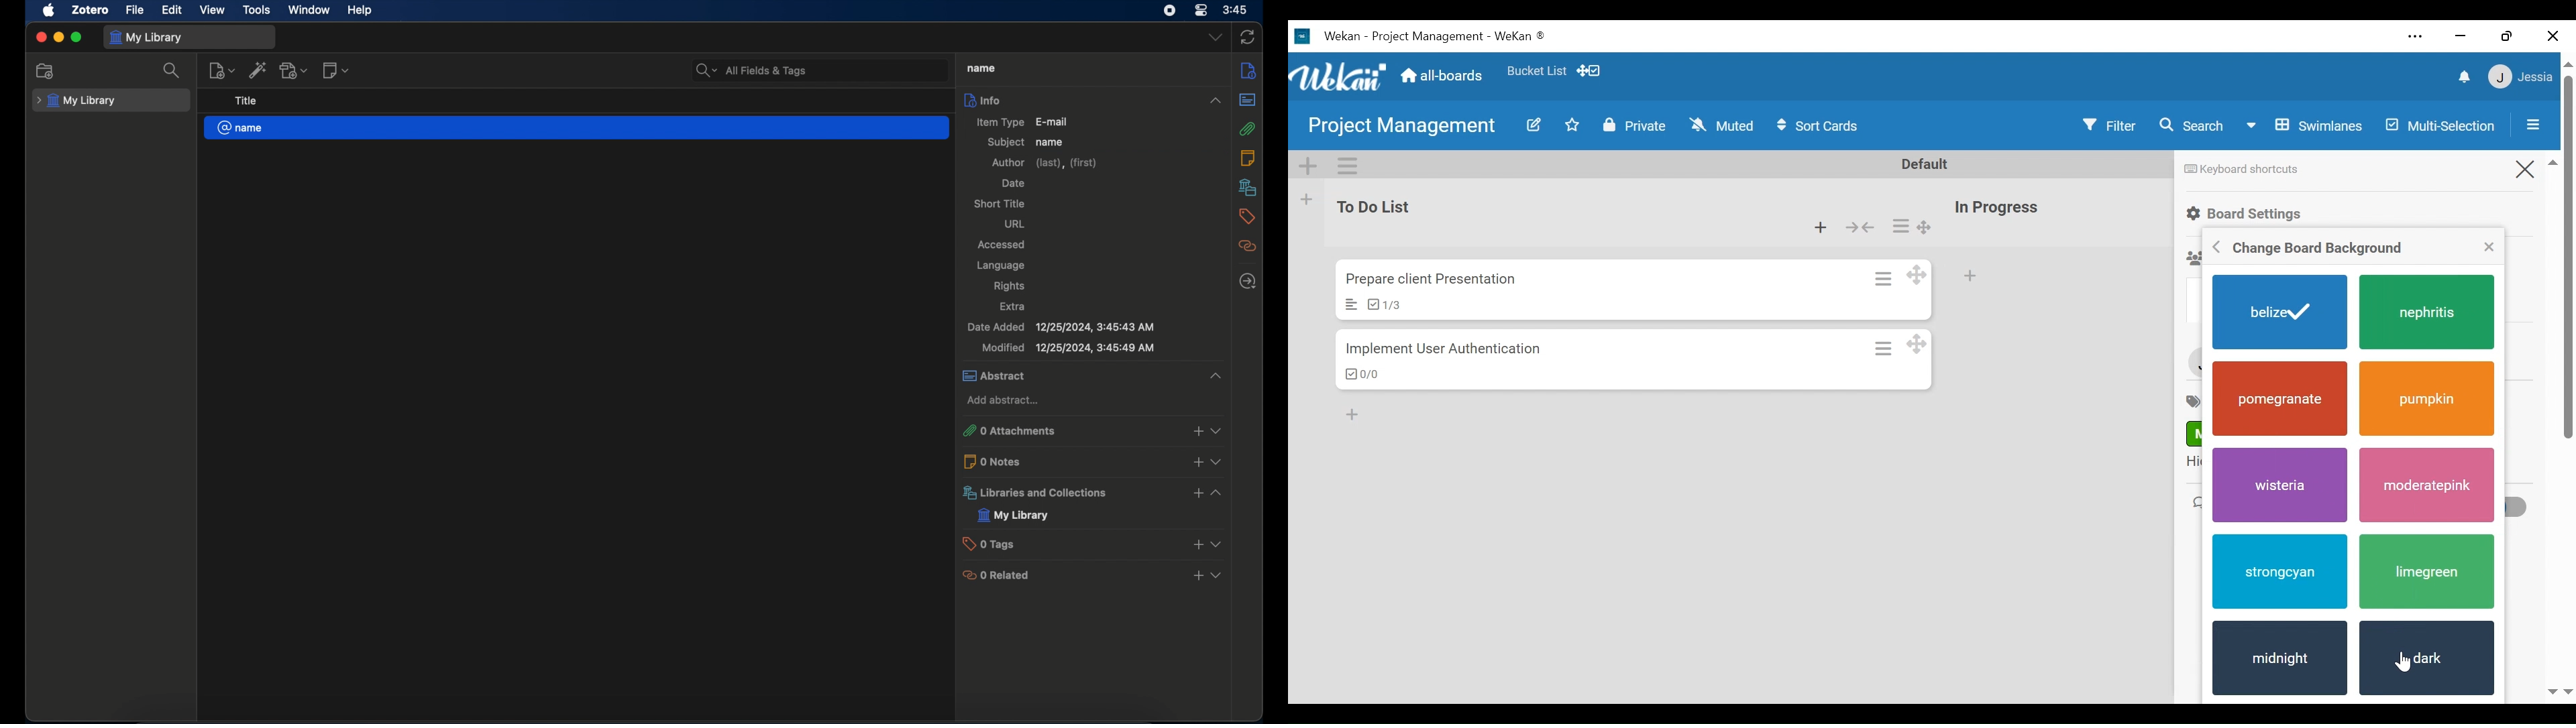  What do you see at coordinates (1977, 278) in the screenshot?
I see `Add card to bottom of the list` at bounding box center [1977, 278].